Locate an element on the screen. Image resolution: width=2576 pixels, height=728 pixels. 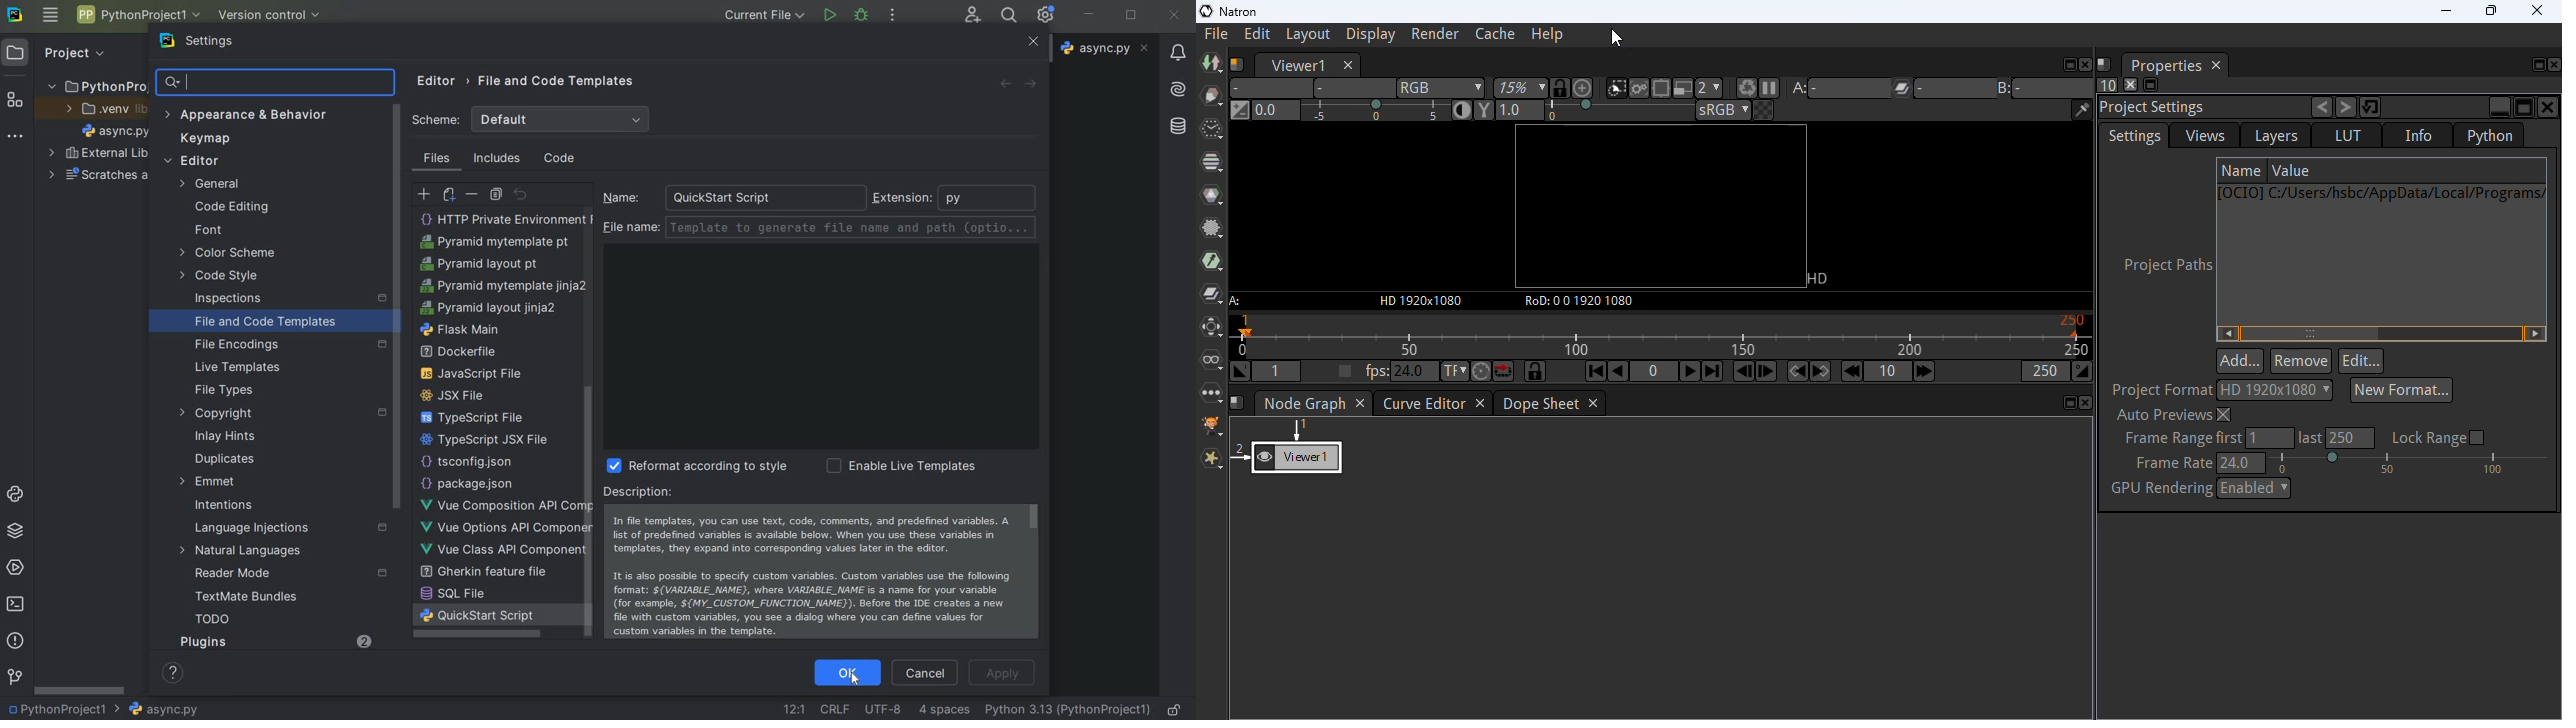
close pane is located at coordinates (2549, 108).